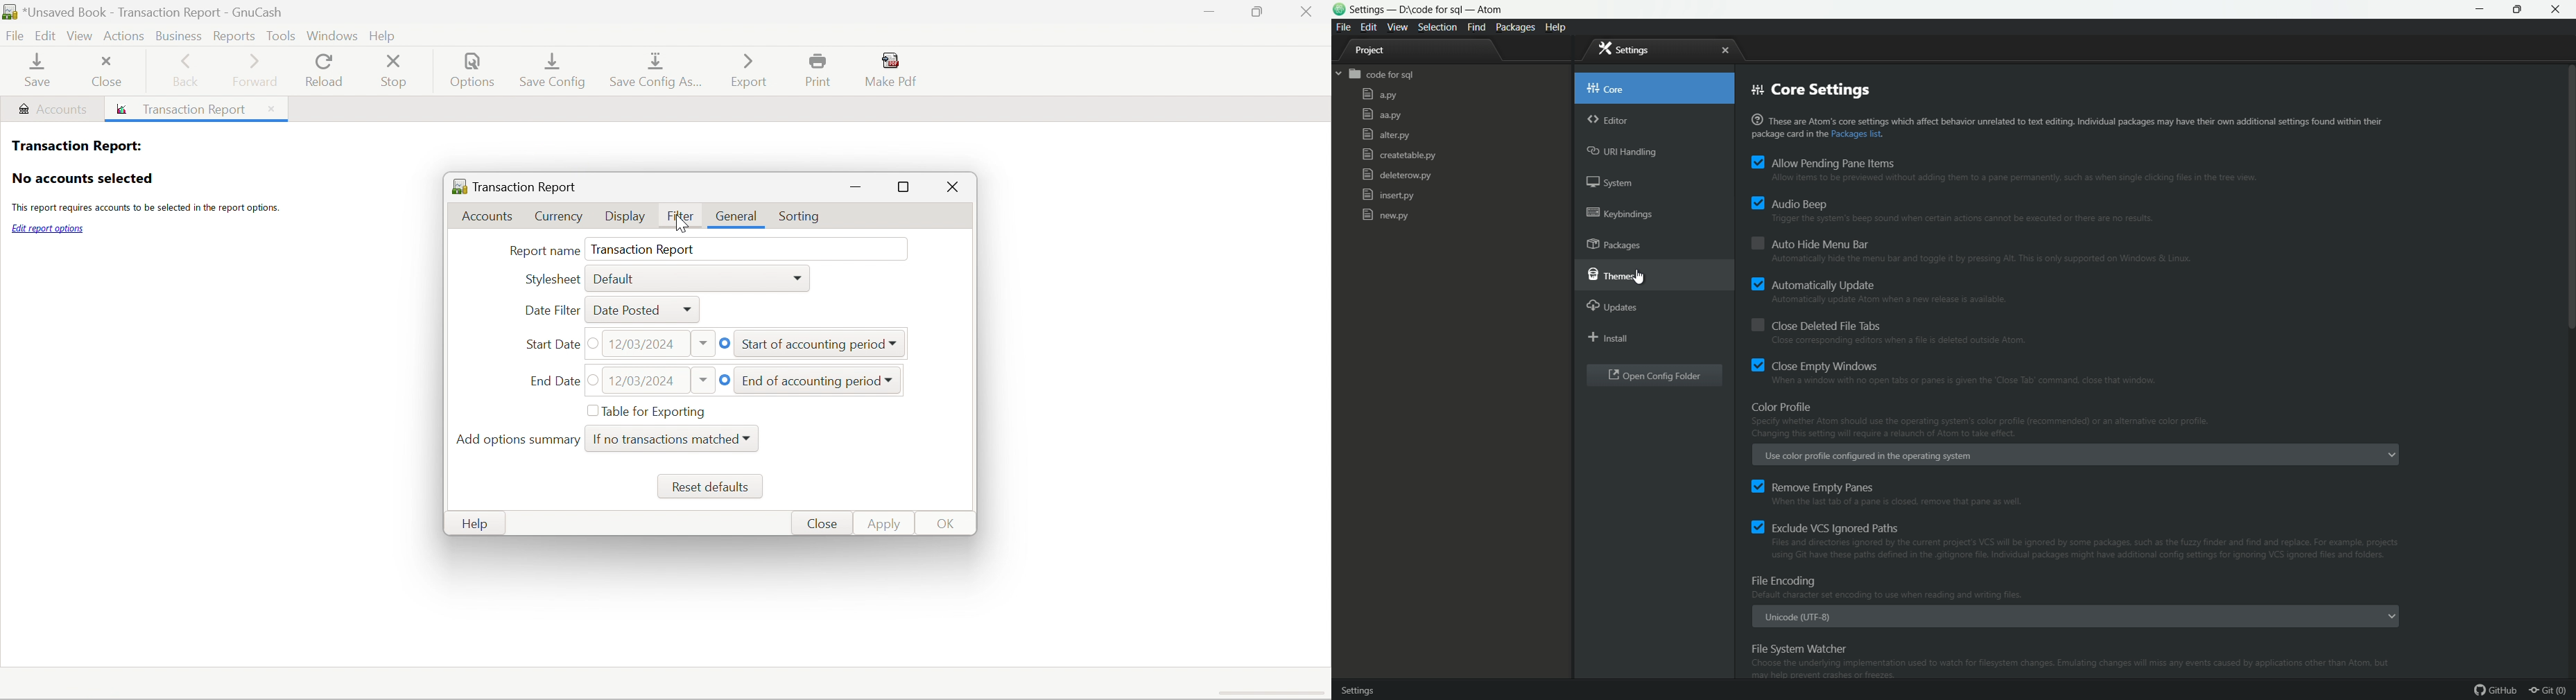  I want to click on keybindings, so click(1621, 213).